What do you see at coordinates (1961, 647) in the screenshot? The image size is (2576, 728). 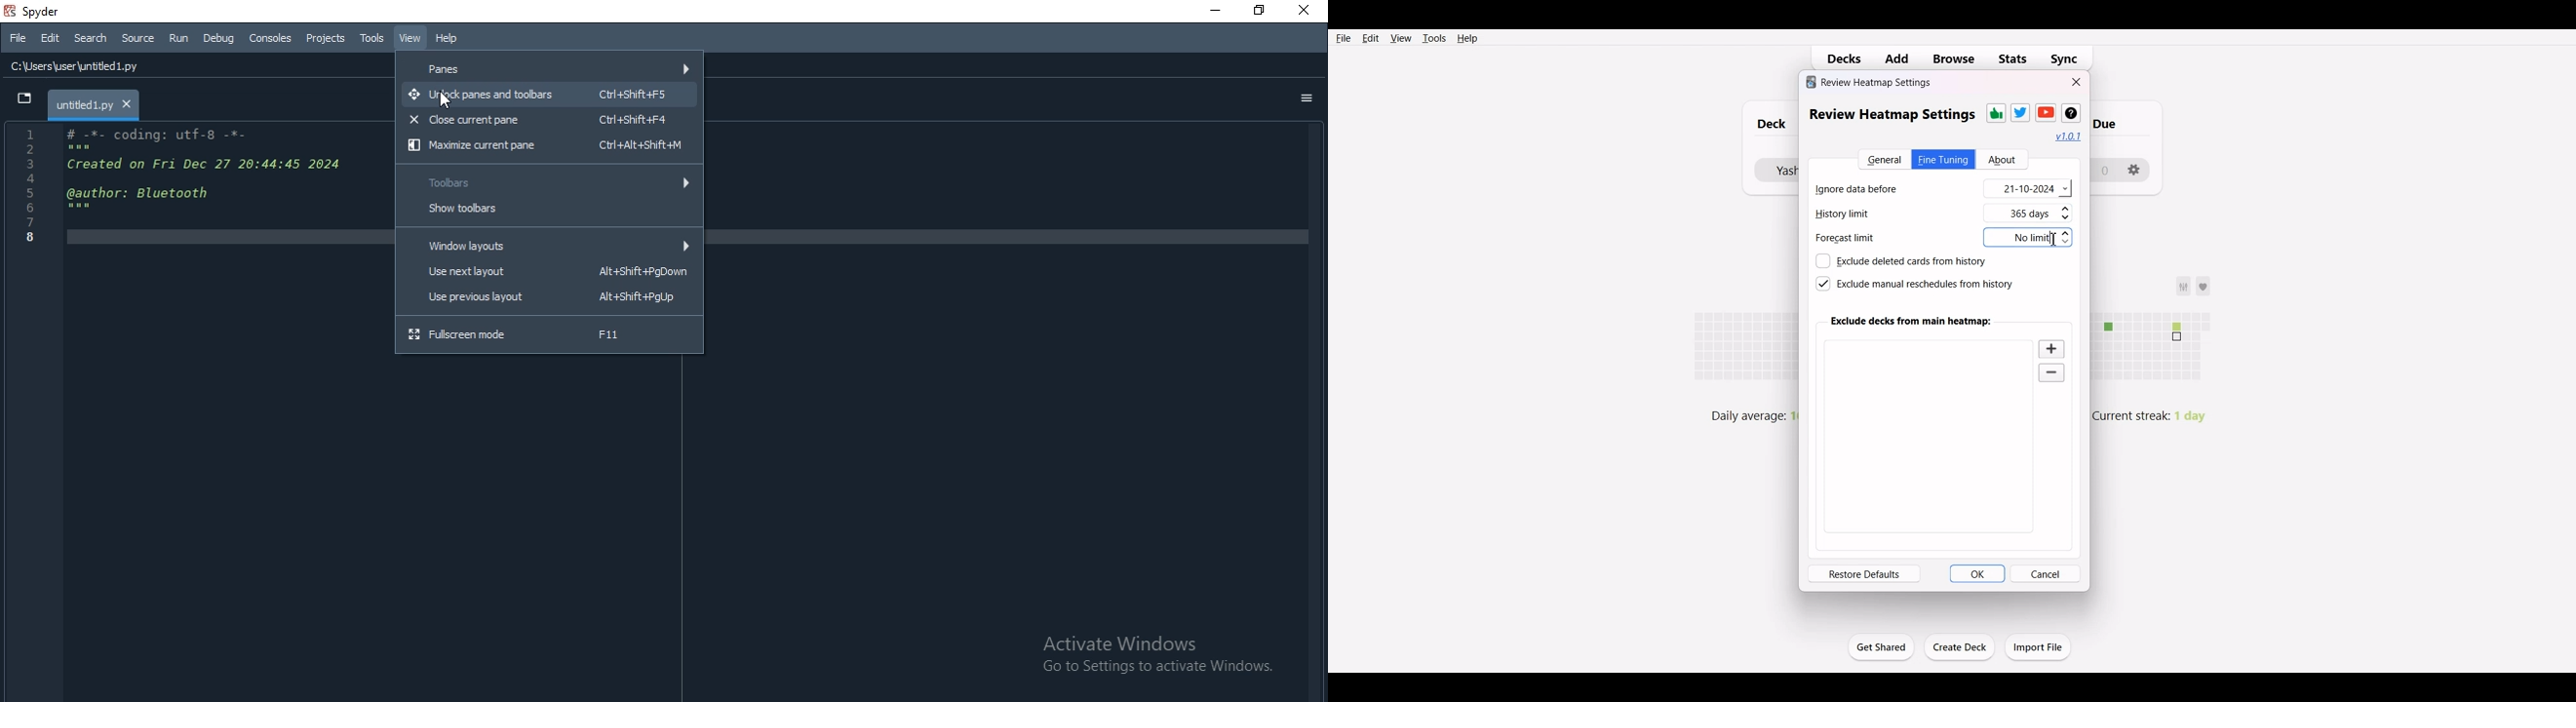 I see `Create Deck` at bounding box center [1961, 647].